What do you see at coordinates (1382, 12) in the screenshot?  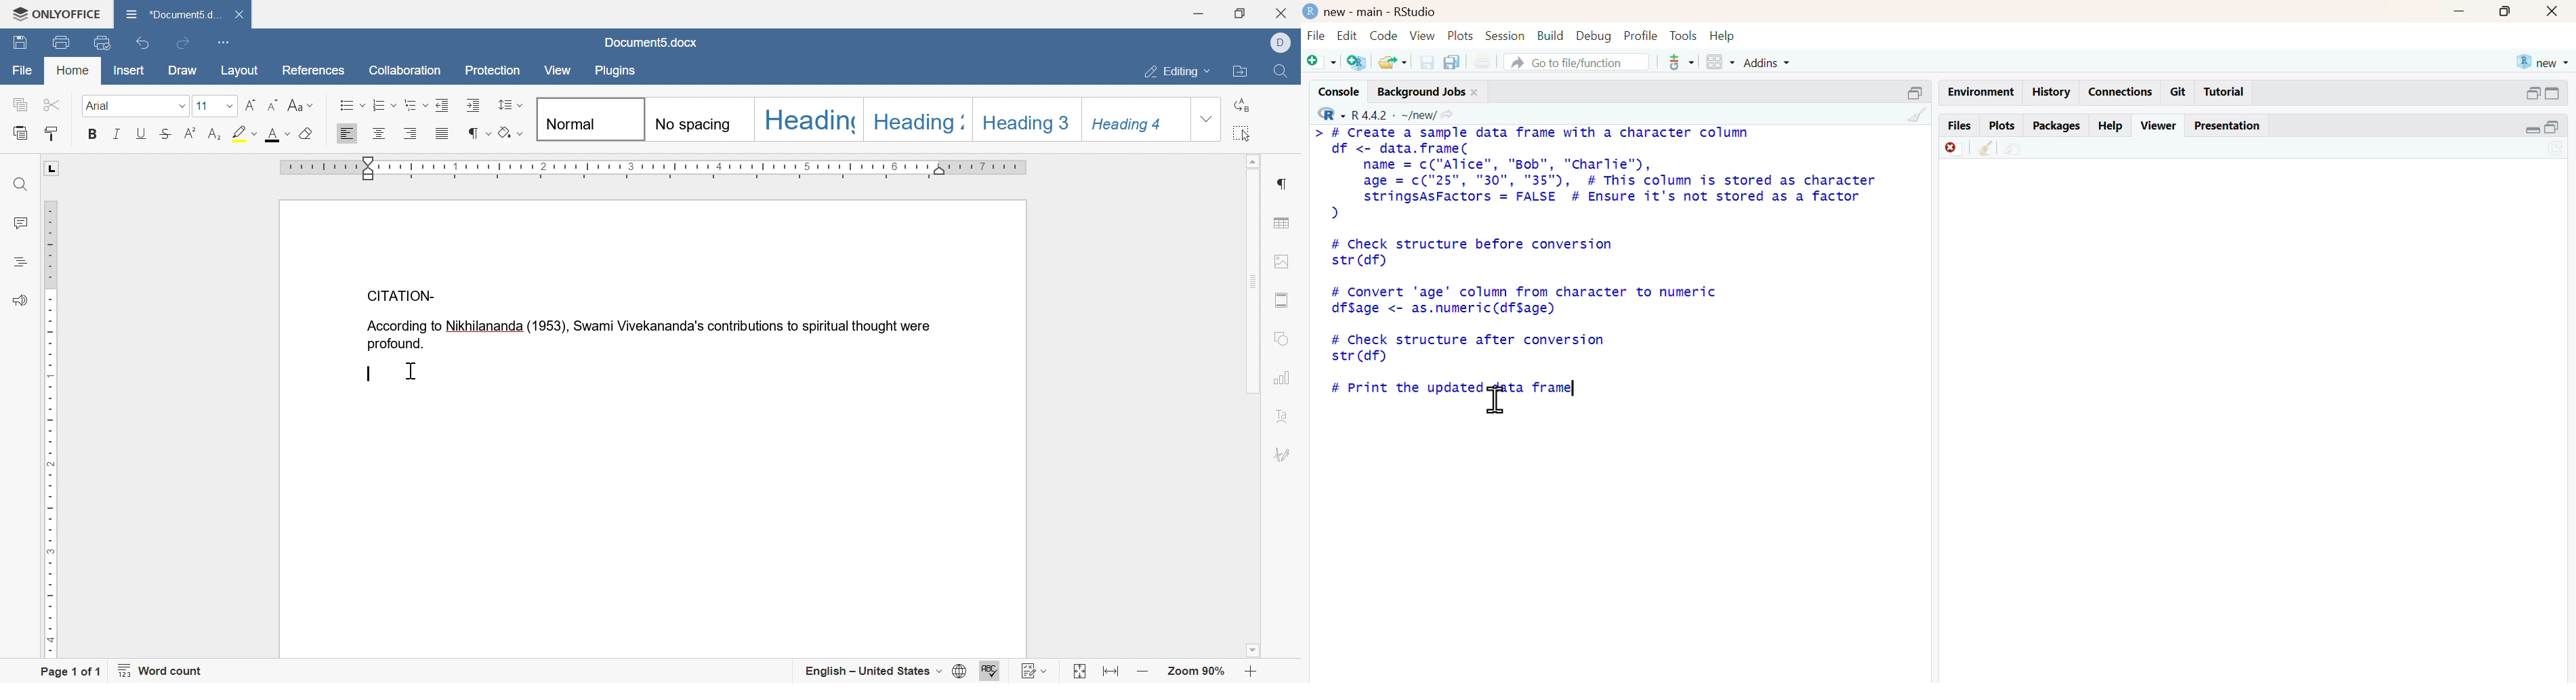 I see `new - main - RStudio` at bounding box center [1382, 12].